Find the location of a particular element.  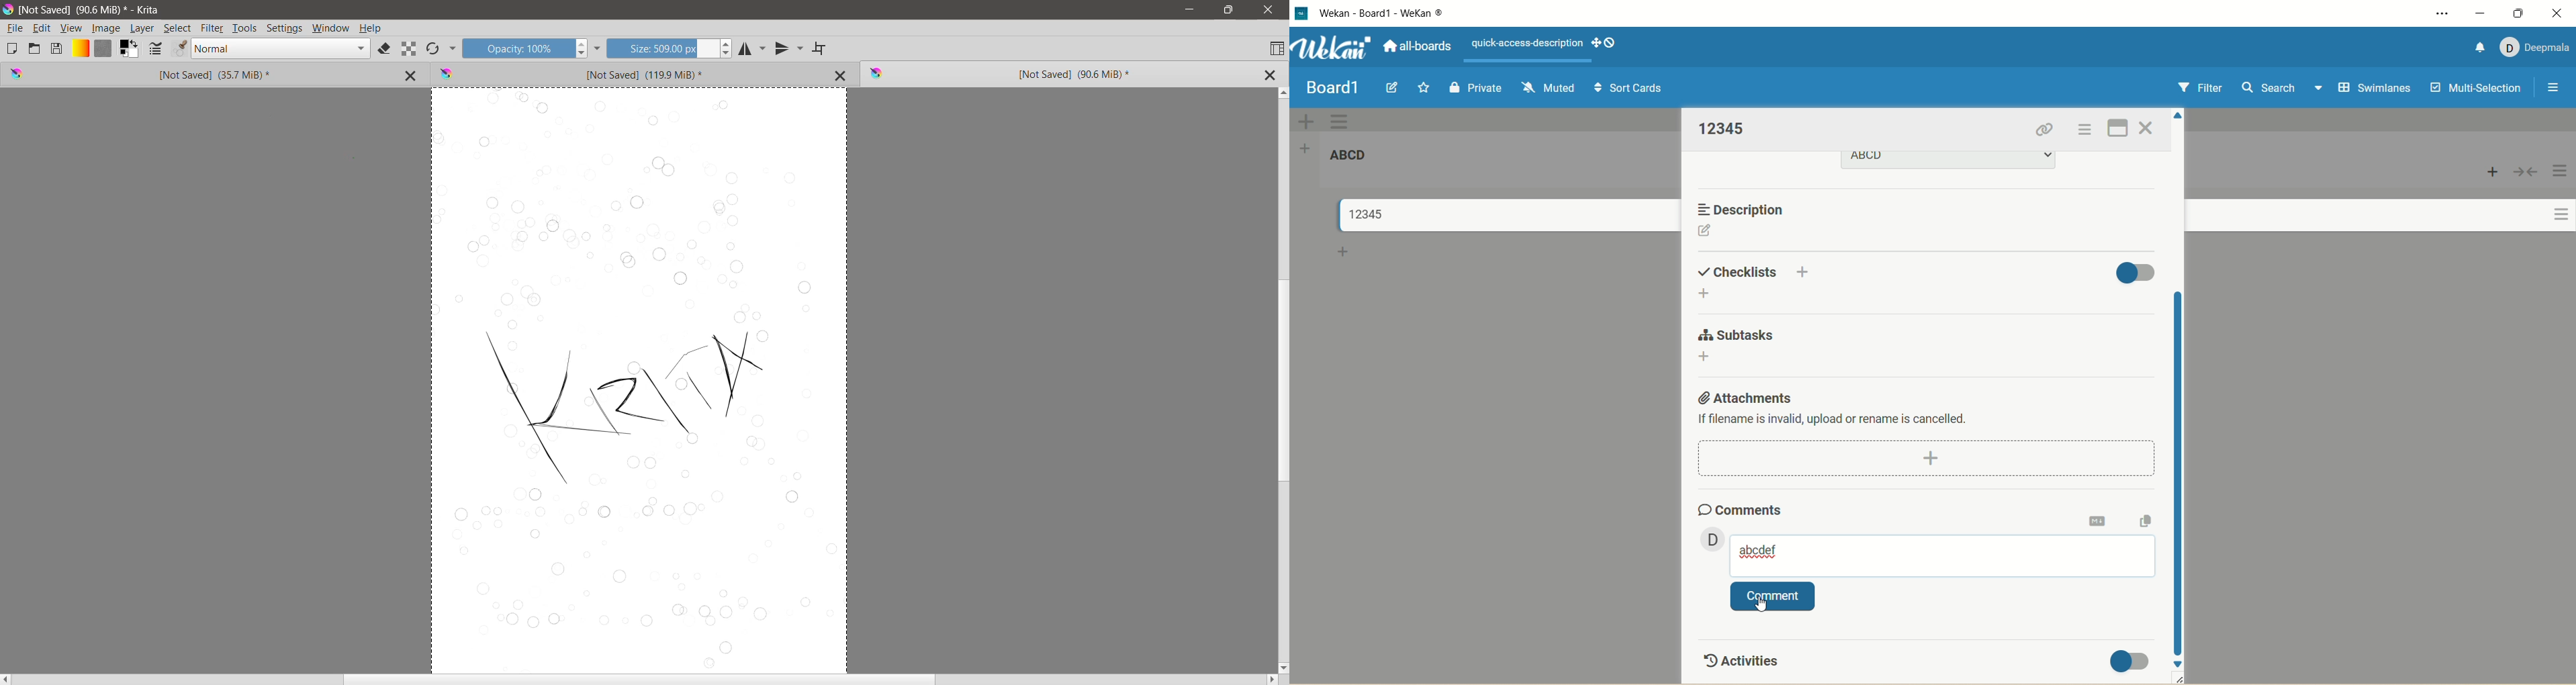

member is located at coordinates (1708, 538).